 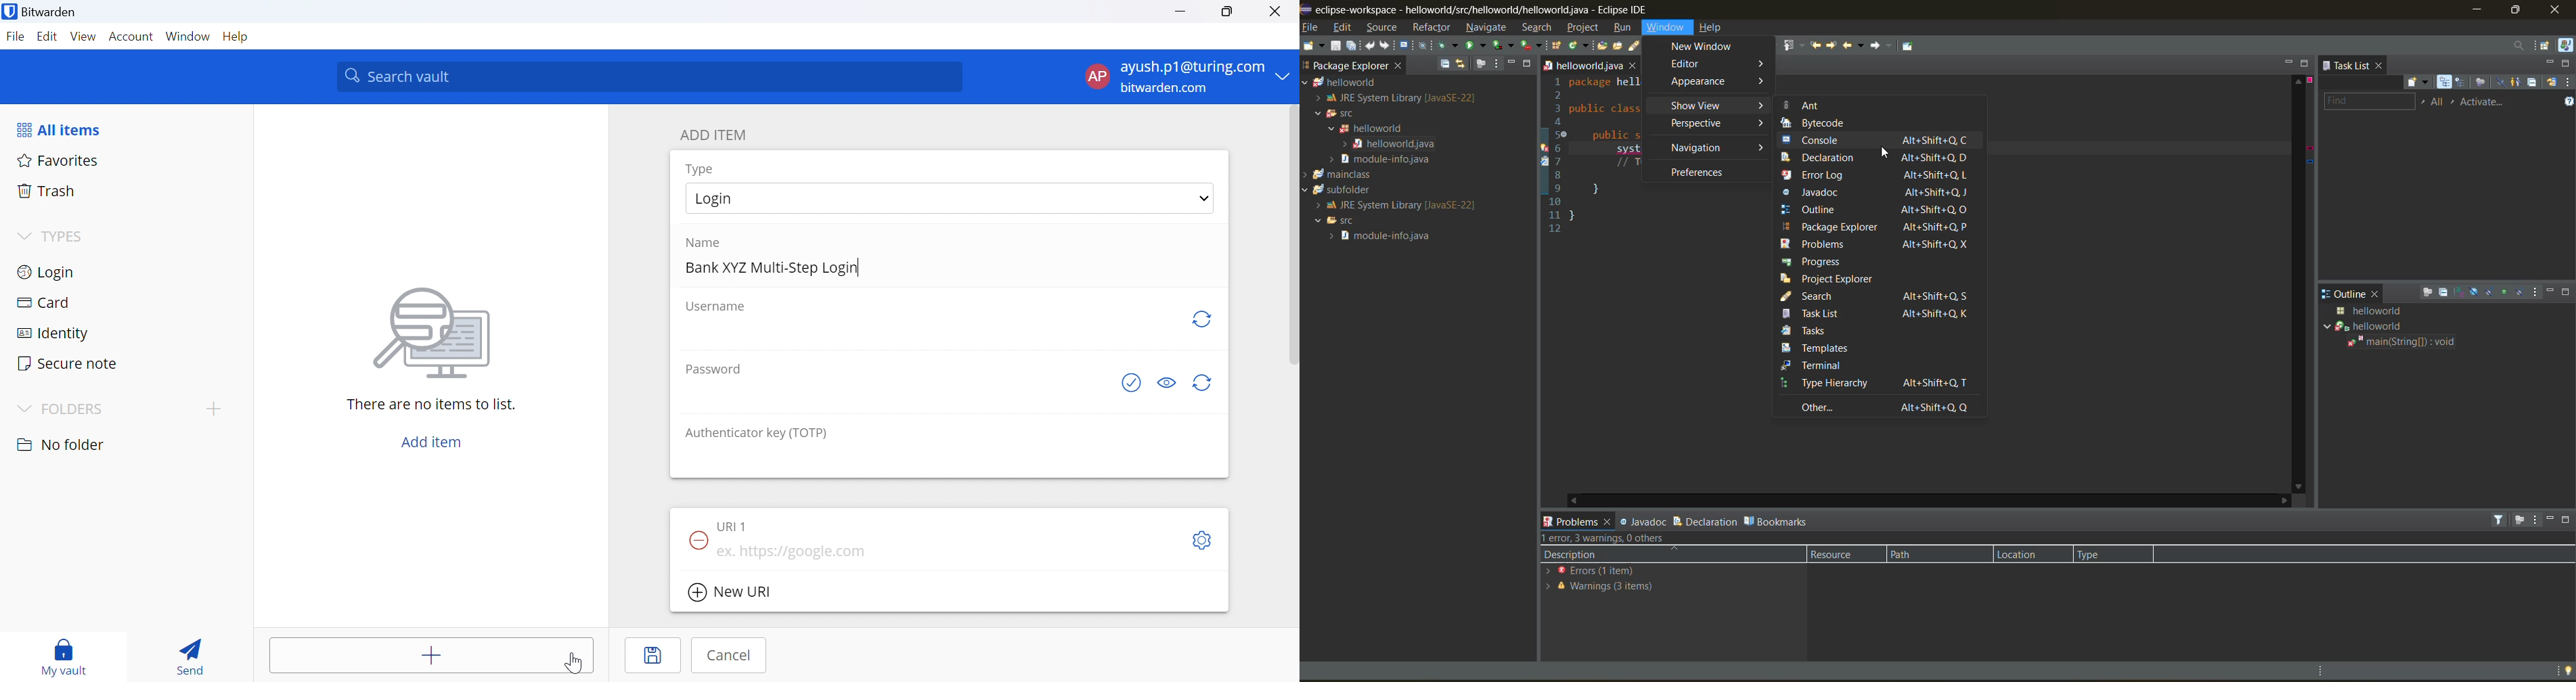 I want to click on appearance, so click(x=1715, y=81).